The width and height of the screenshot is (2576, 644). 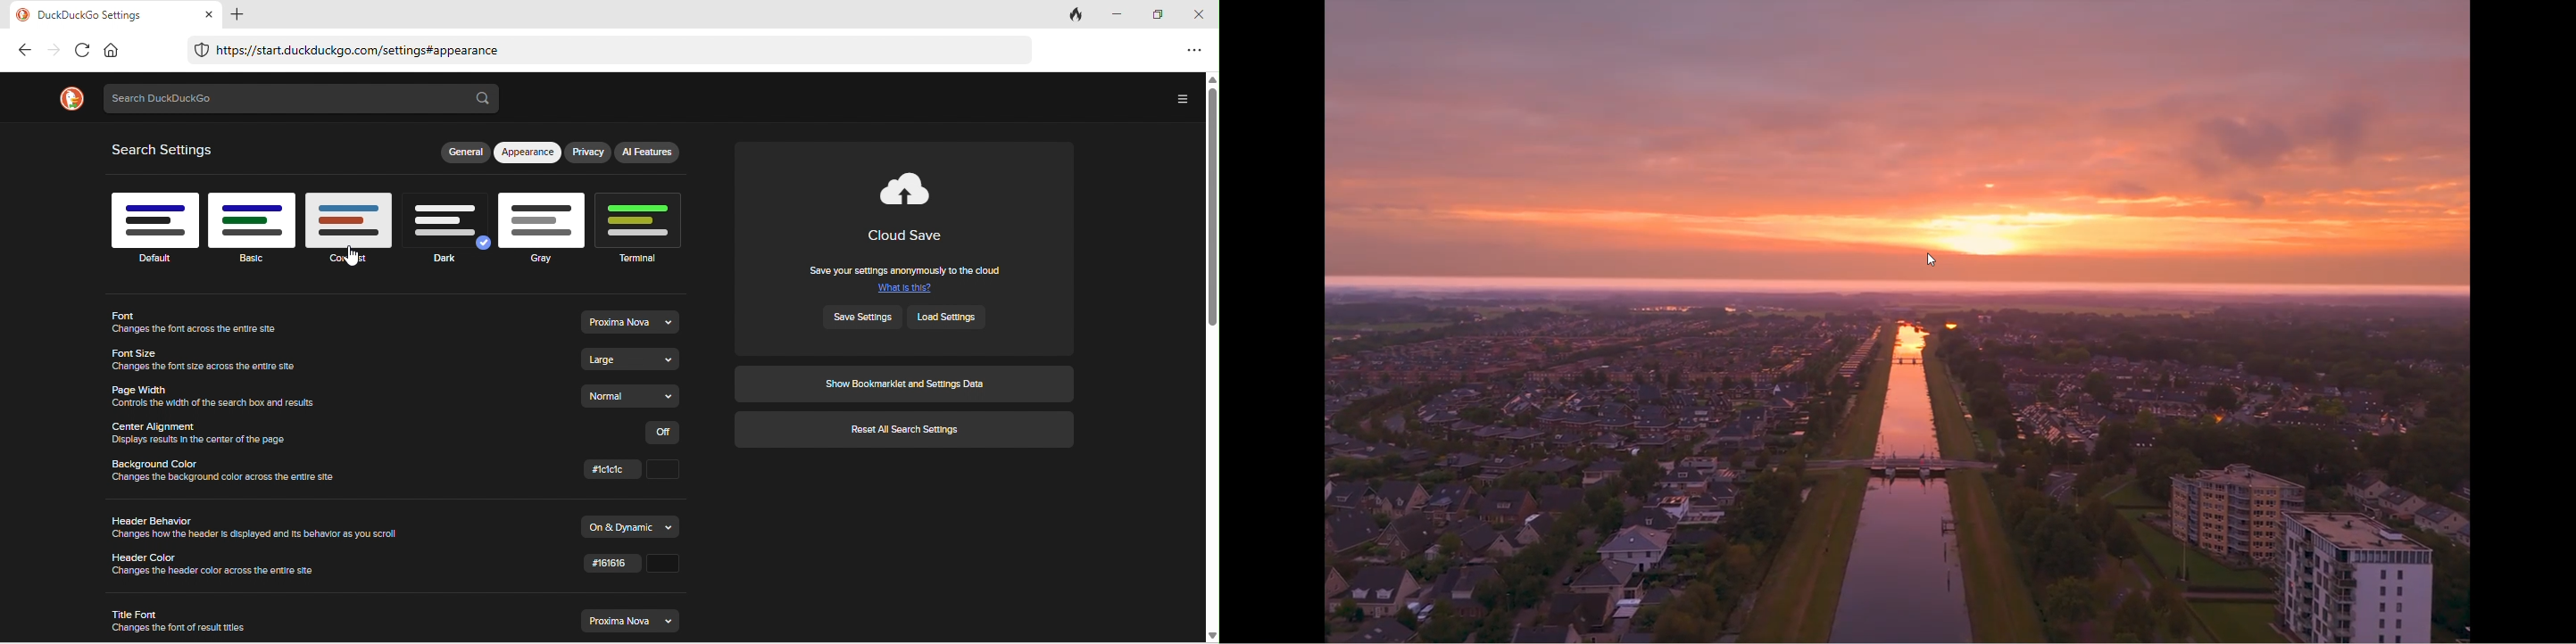 What do you see at coordinates (180, 619) in the screenshot?
I see `title font` at bounding box center [180, 619].